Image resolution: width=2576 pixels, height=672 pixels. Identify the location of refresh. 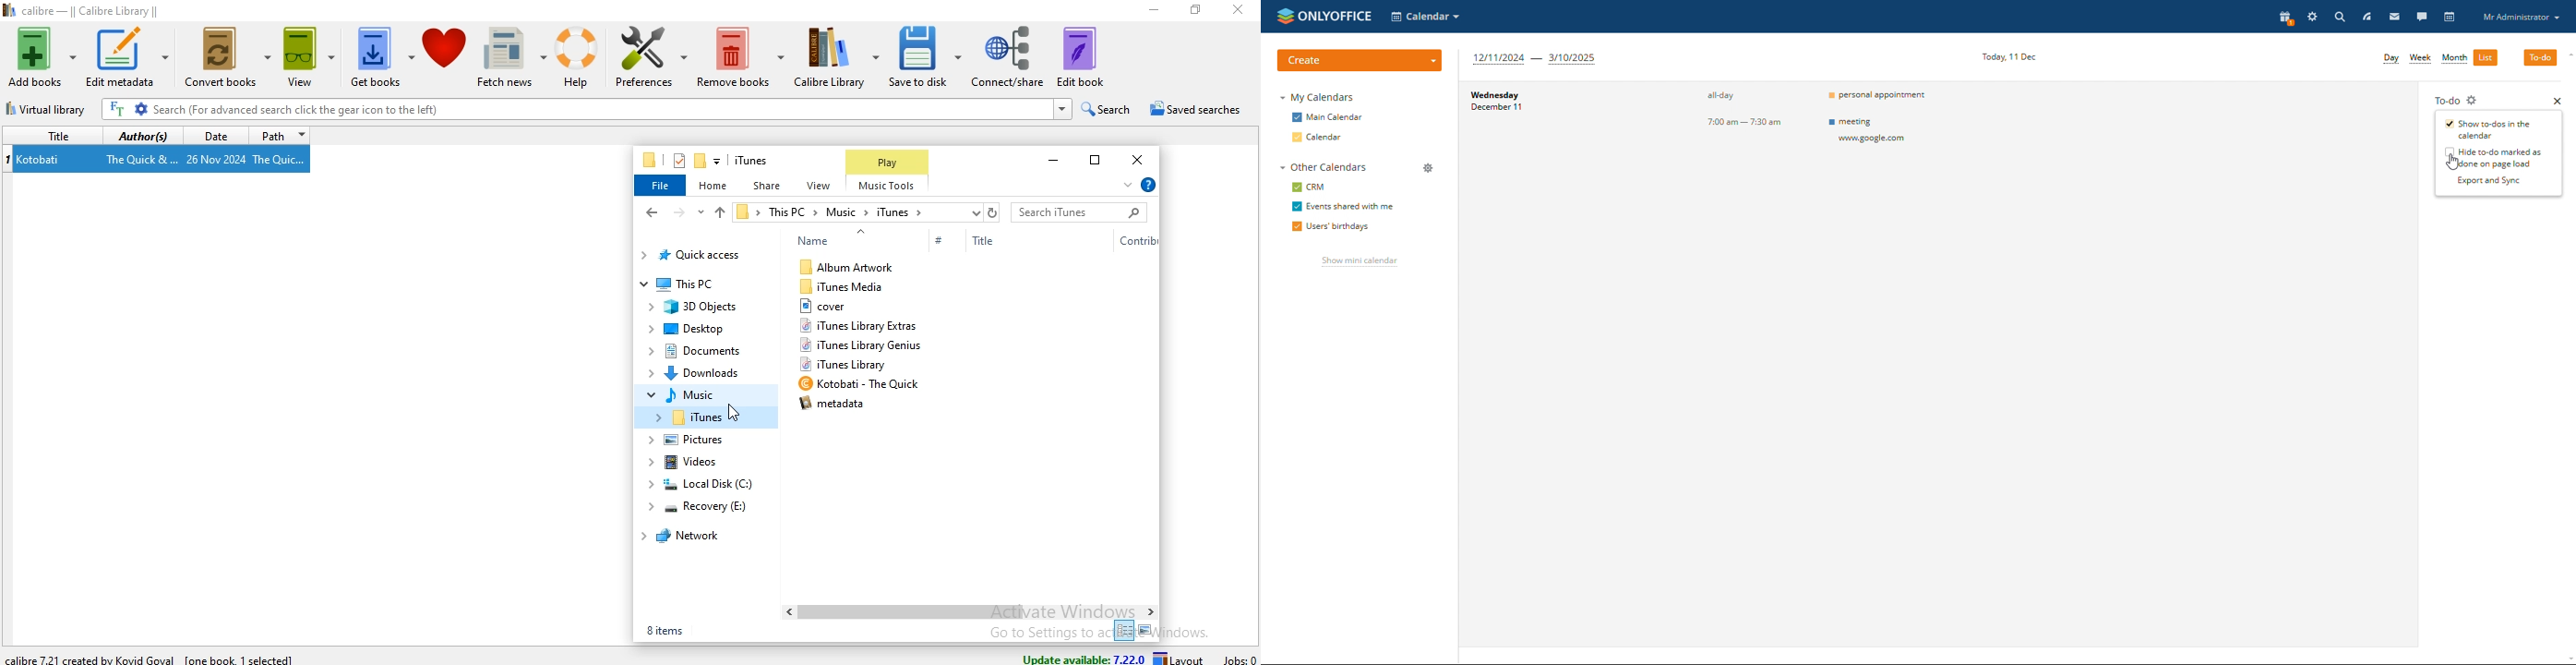
(992, 212).